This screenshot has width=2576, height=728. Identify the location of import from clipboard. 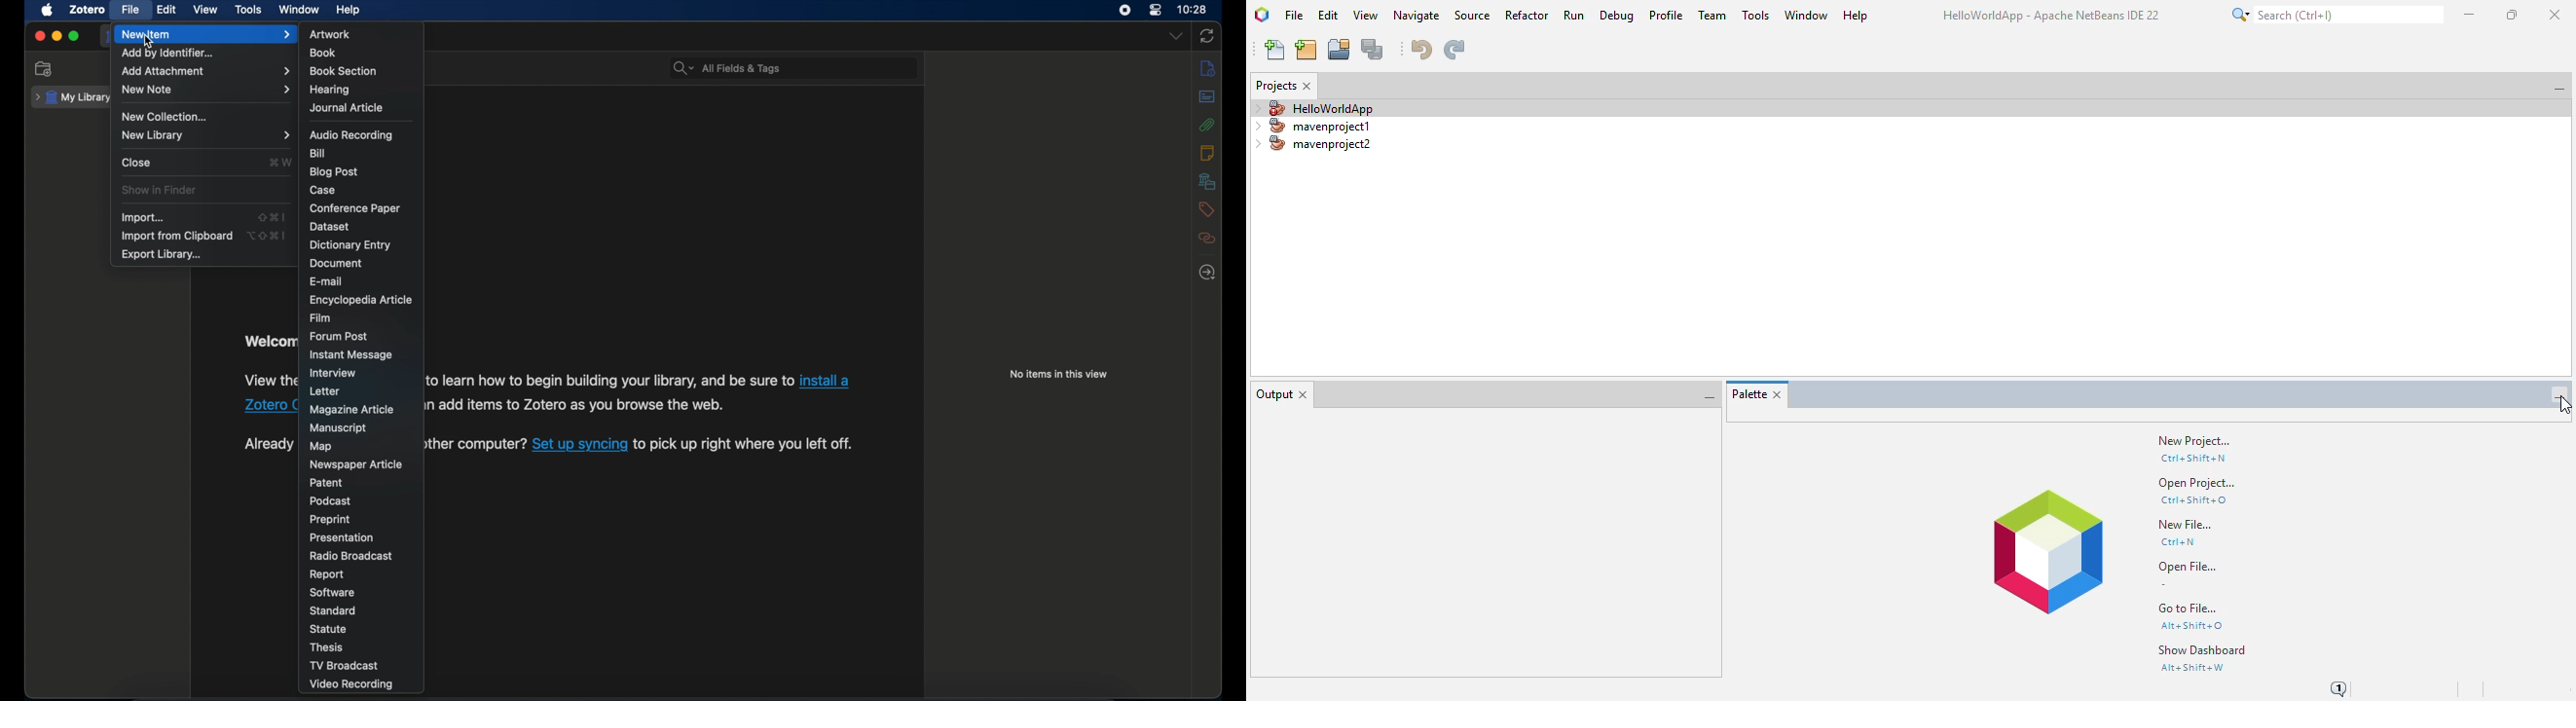
(178, 236).